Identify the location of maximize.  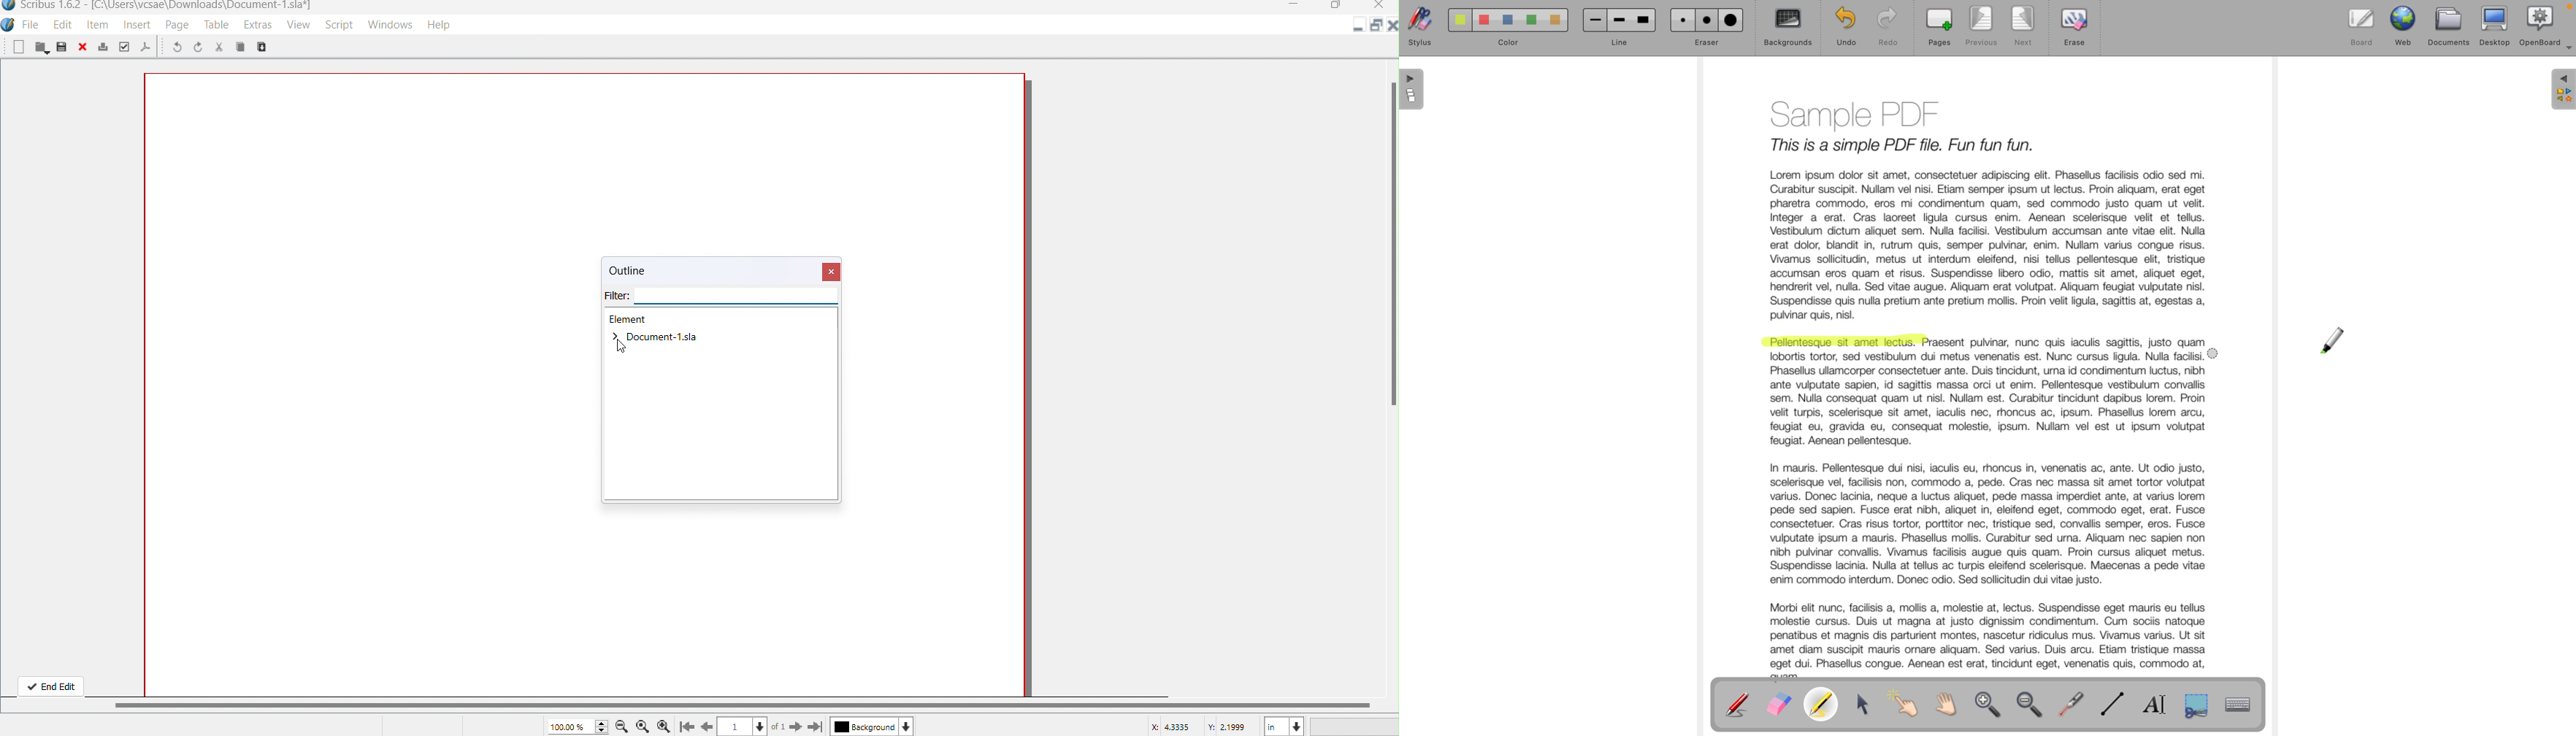
(1374, 26).